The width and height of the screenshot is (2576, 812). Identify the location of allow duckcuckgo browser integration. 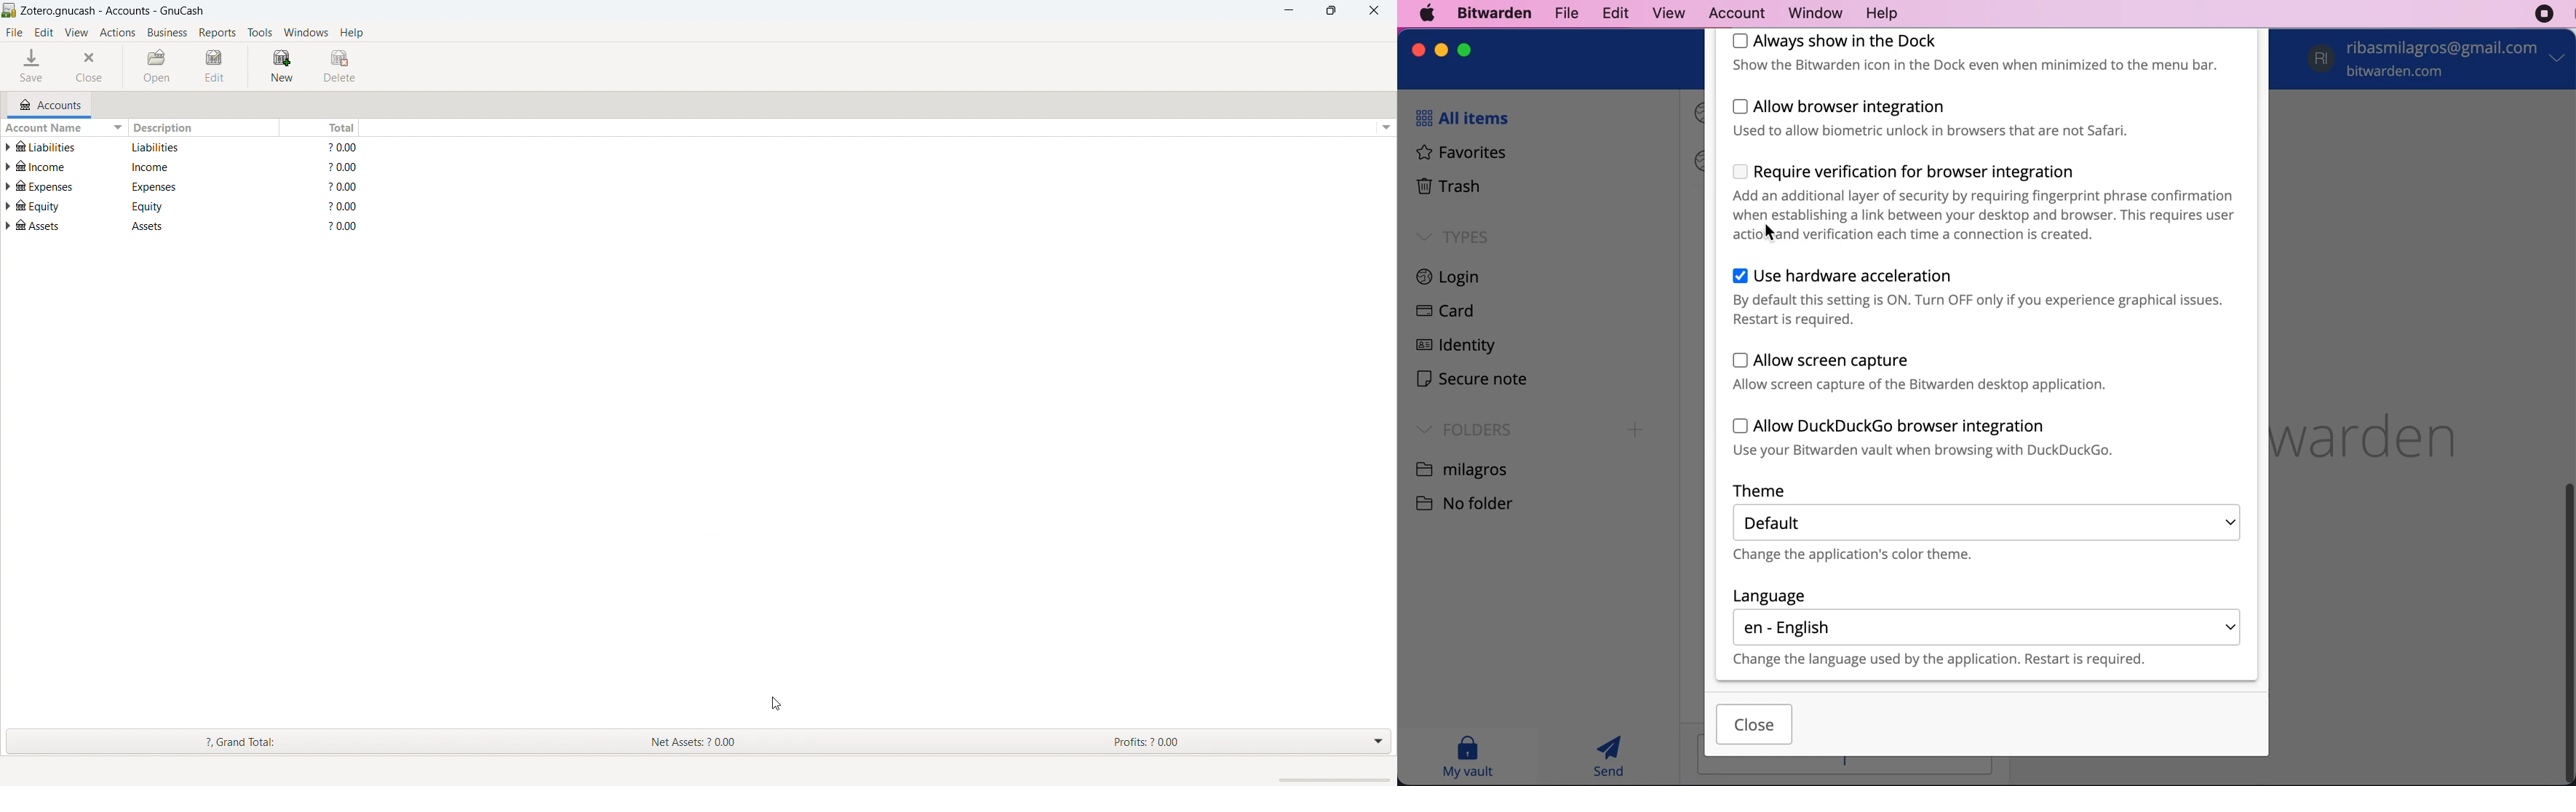
(1949, 438).